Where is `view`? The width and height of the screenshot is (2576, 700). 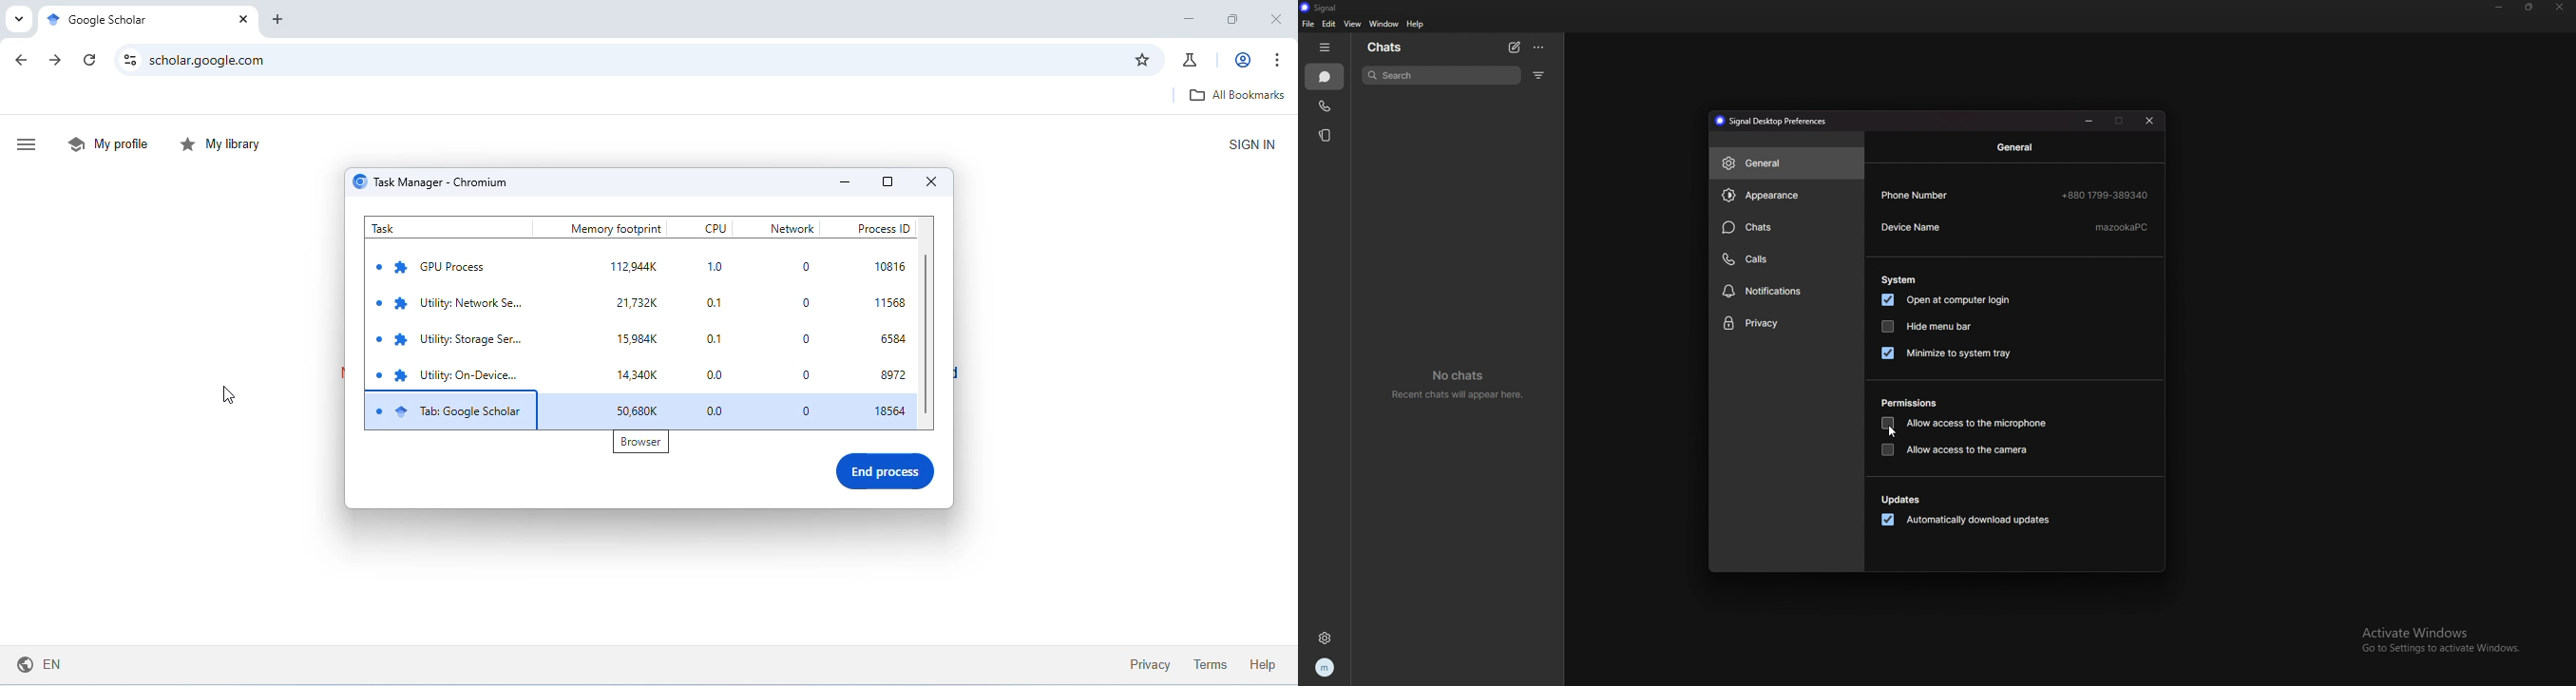 view is located at coordinates (1352, 24).